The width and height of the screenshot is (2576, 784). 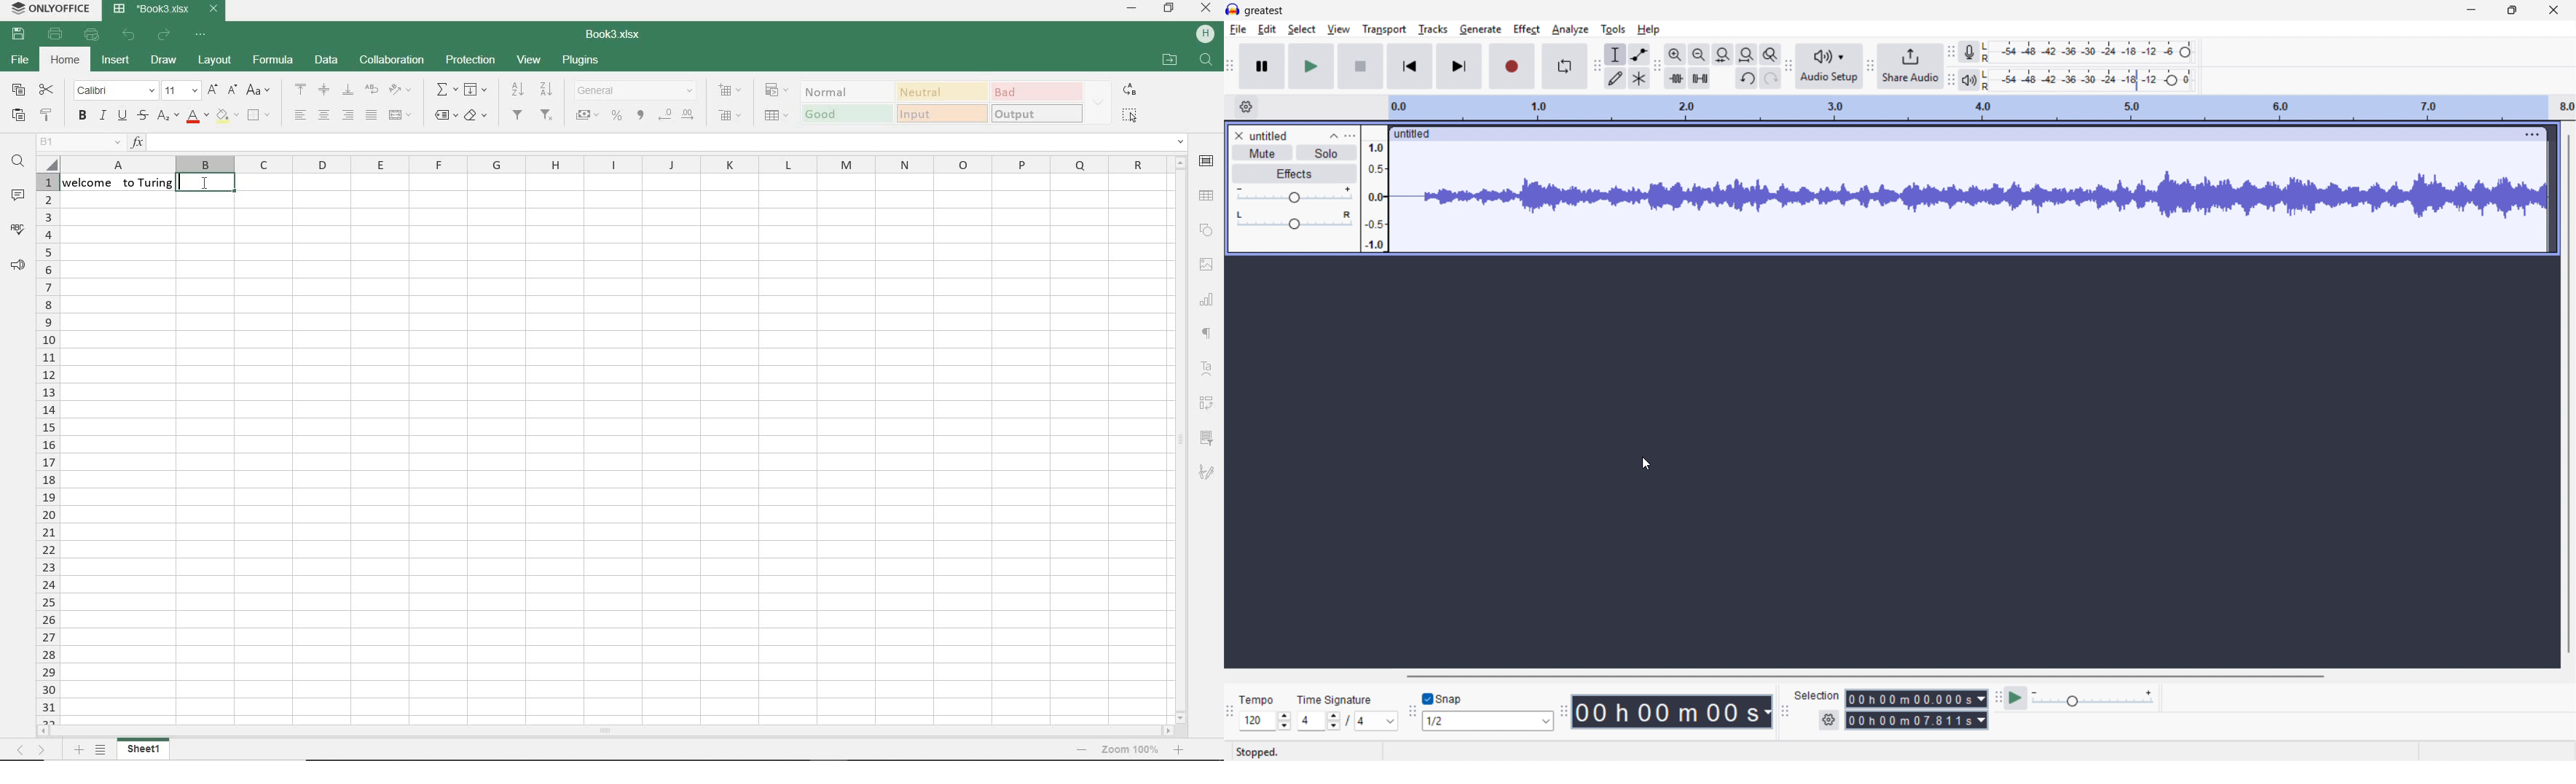 I want to click on Selection start time, so click(x=1916, y=699).